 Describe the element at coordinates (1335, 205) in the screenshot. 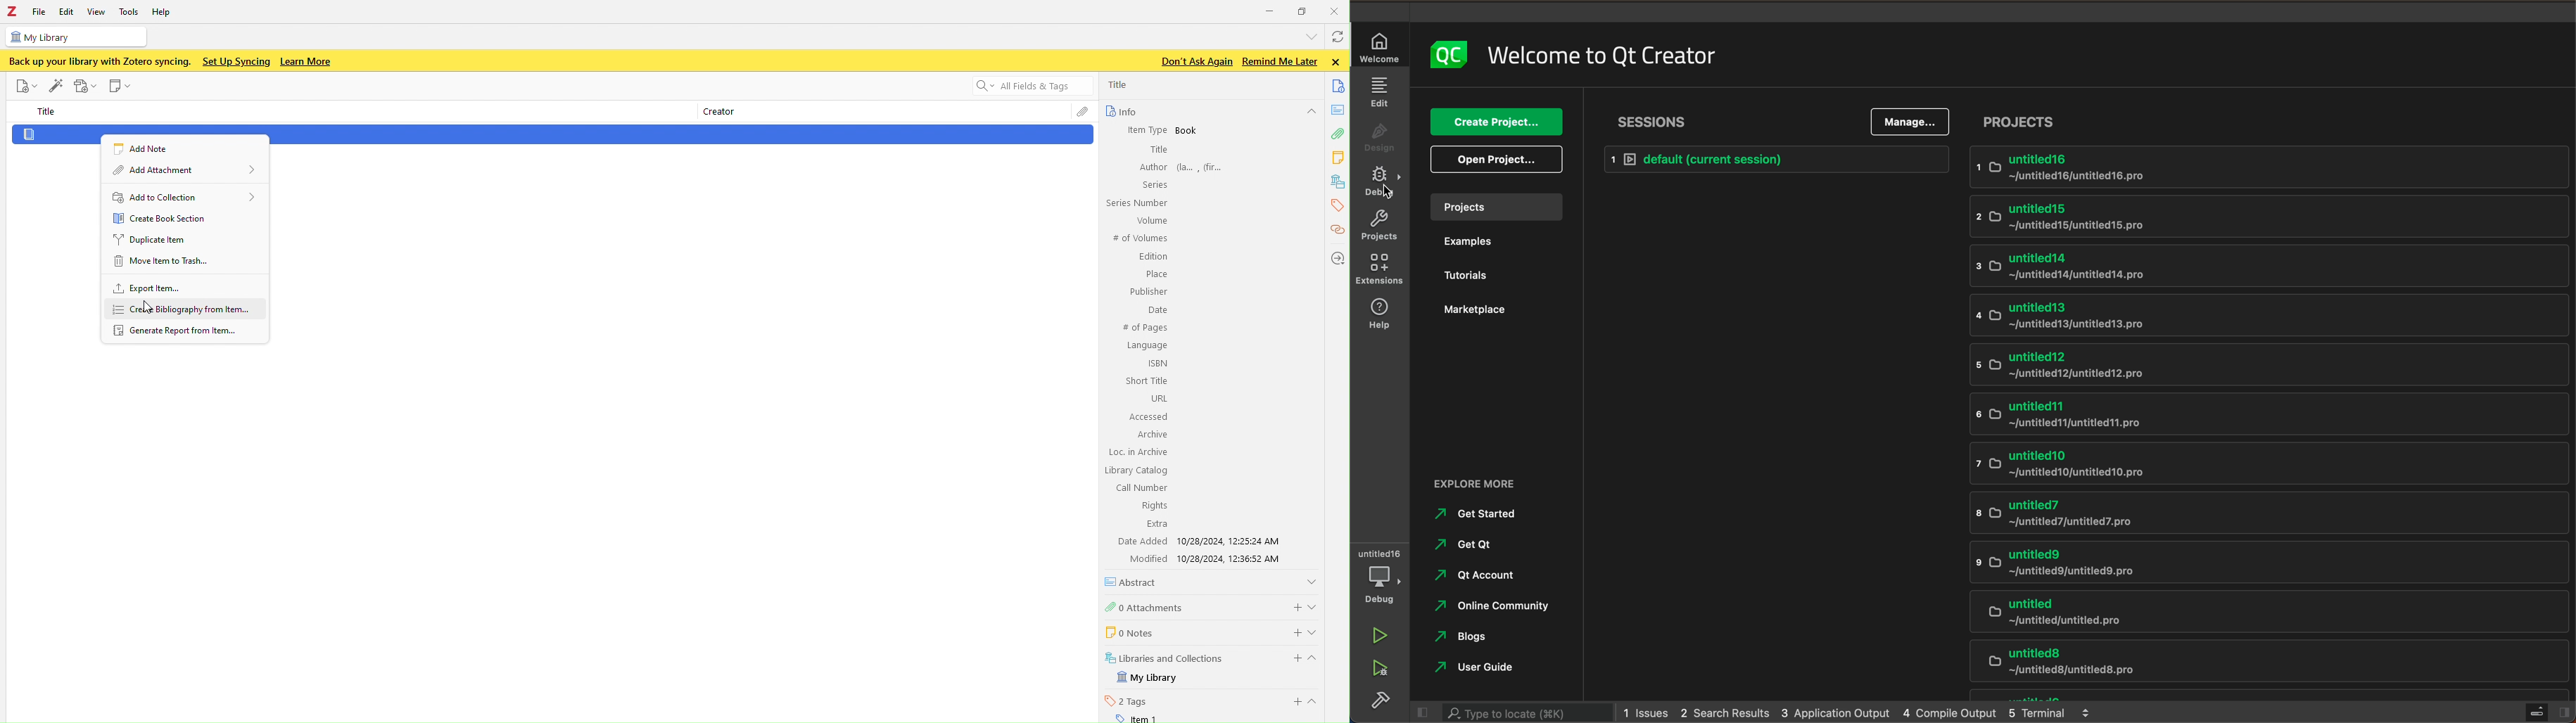

I see `tags` at that location.